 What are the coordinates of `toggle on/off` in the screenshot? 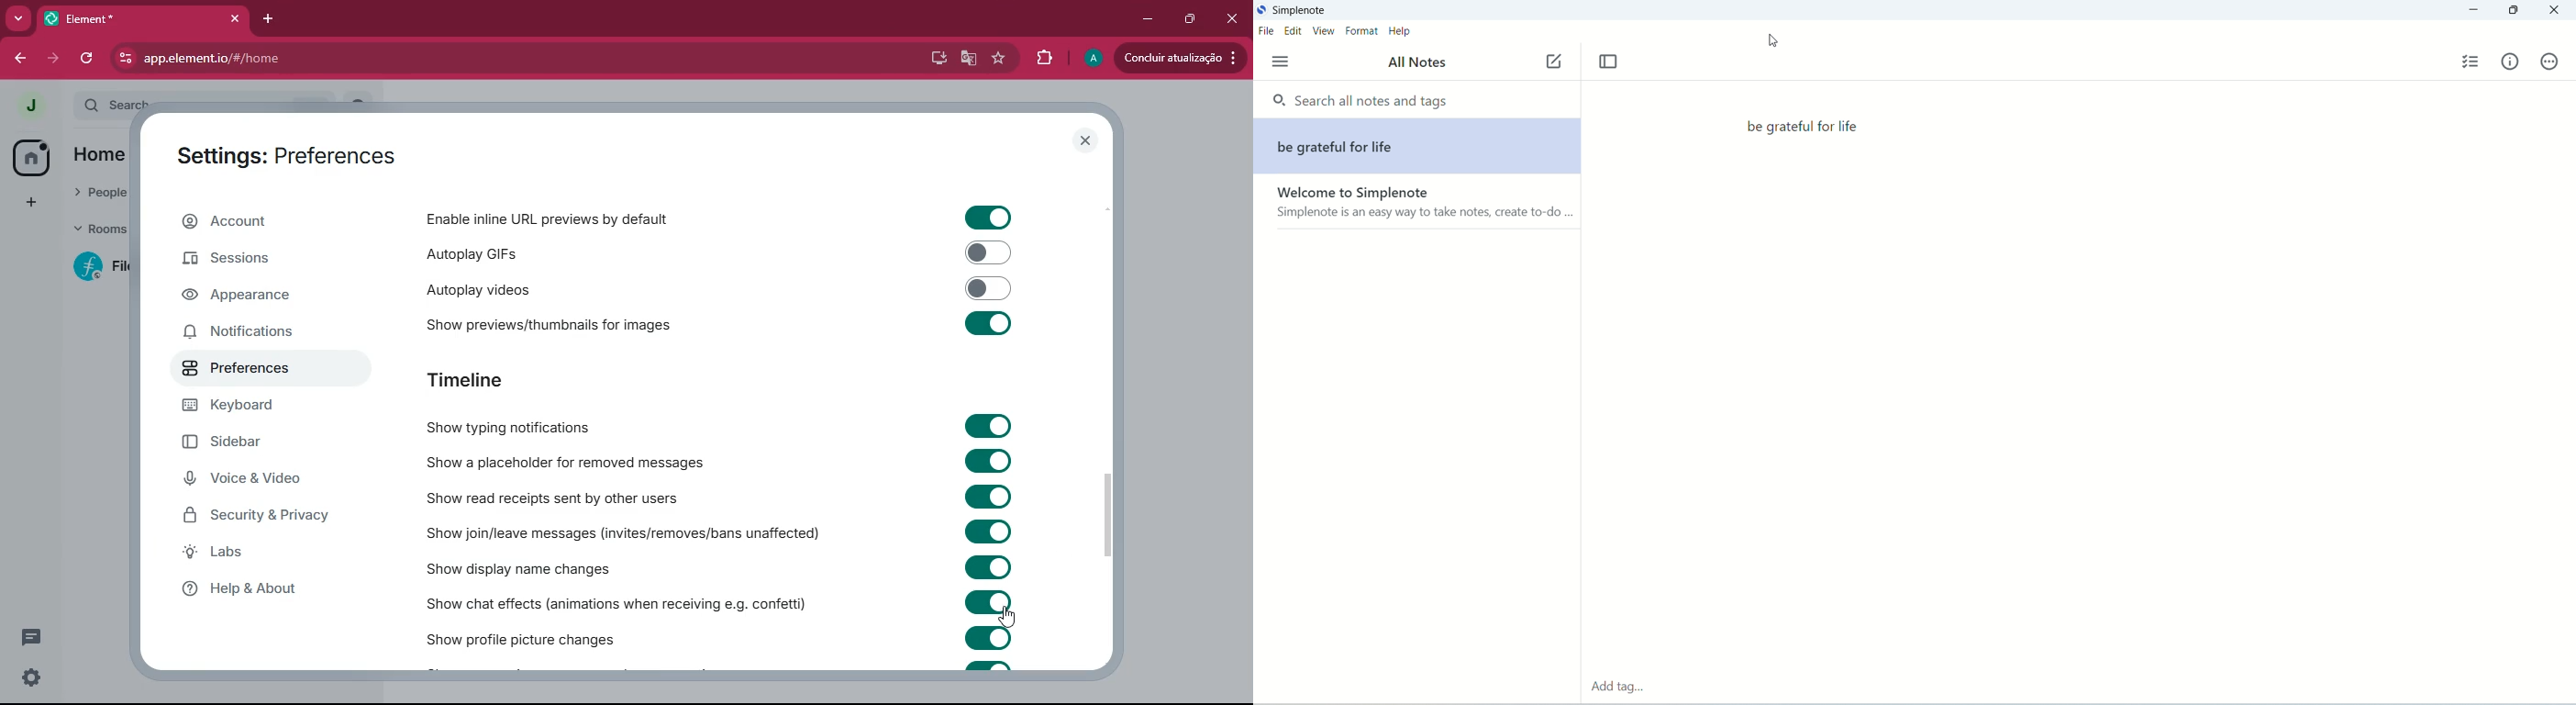 It's located at (990, 288).